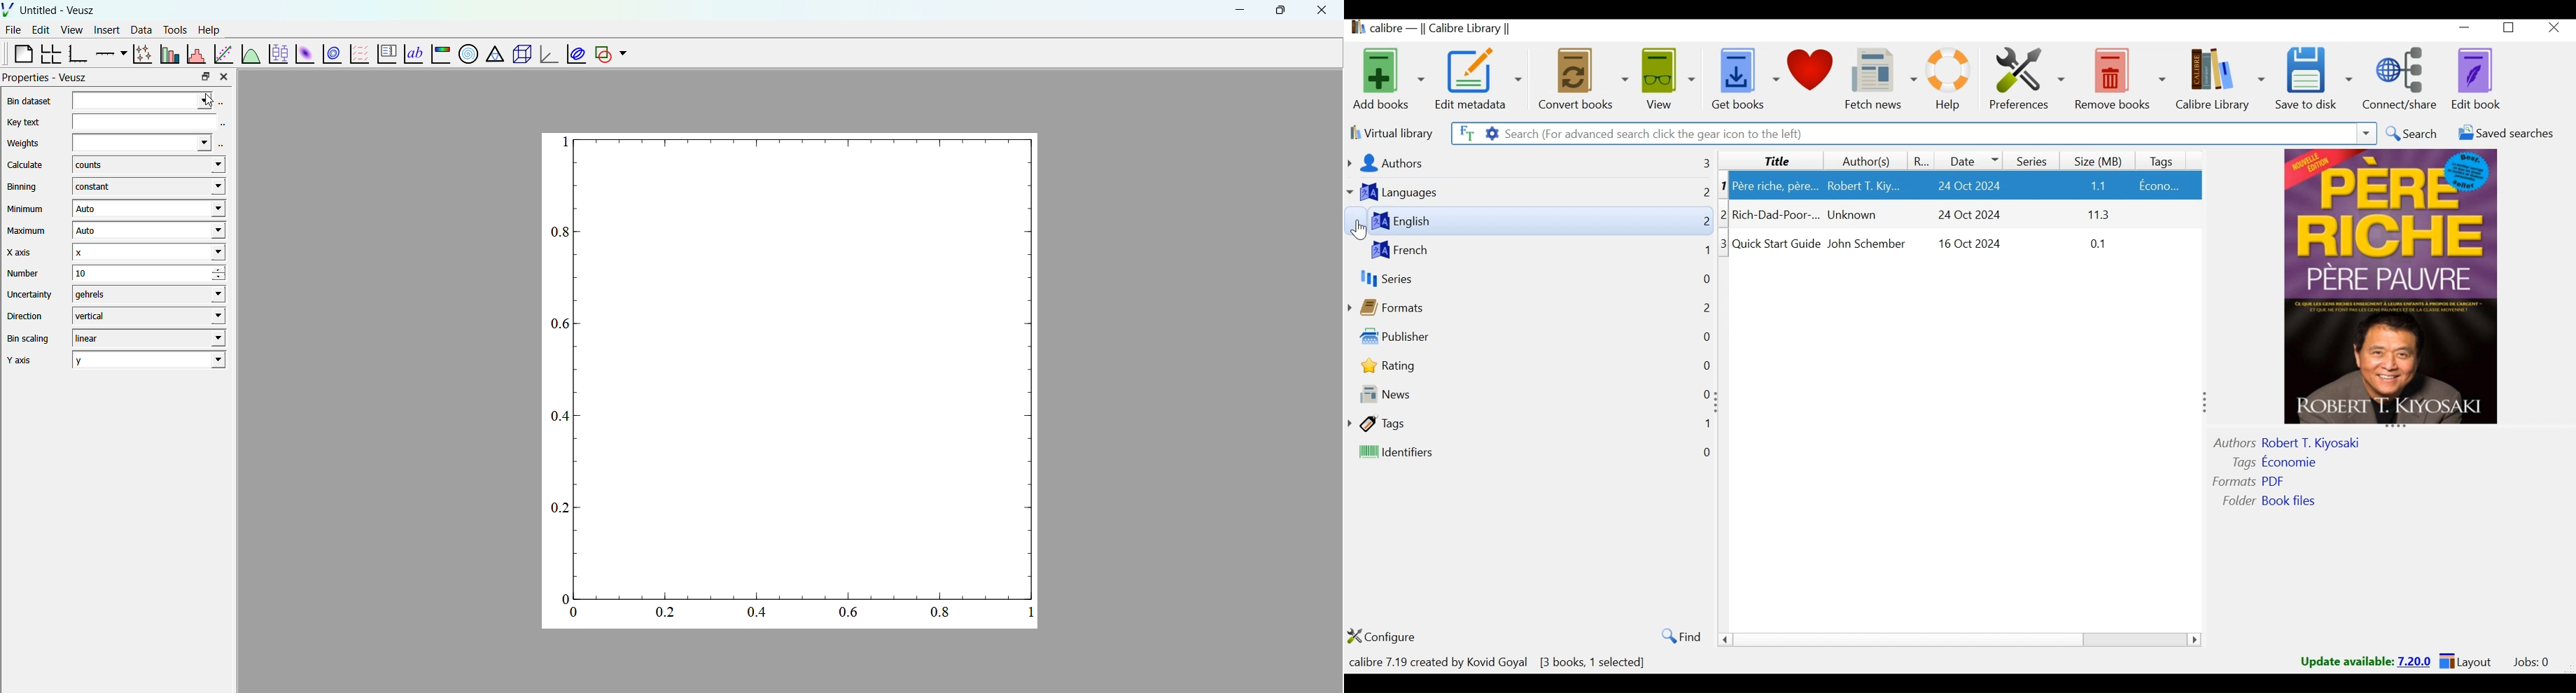 This screenshot has height=700, width=2576. What do you see at coordinates (1705, 282) in the screenshot?
I see `0` at bounding box center [1705, 282].